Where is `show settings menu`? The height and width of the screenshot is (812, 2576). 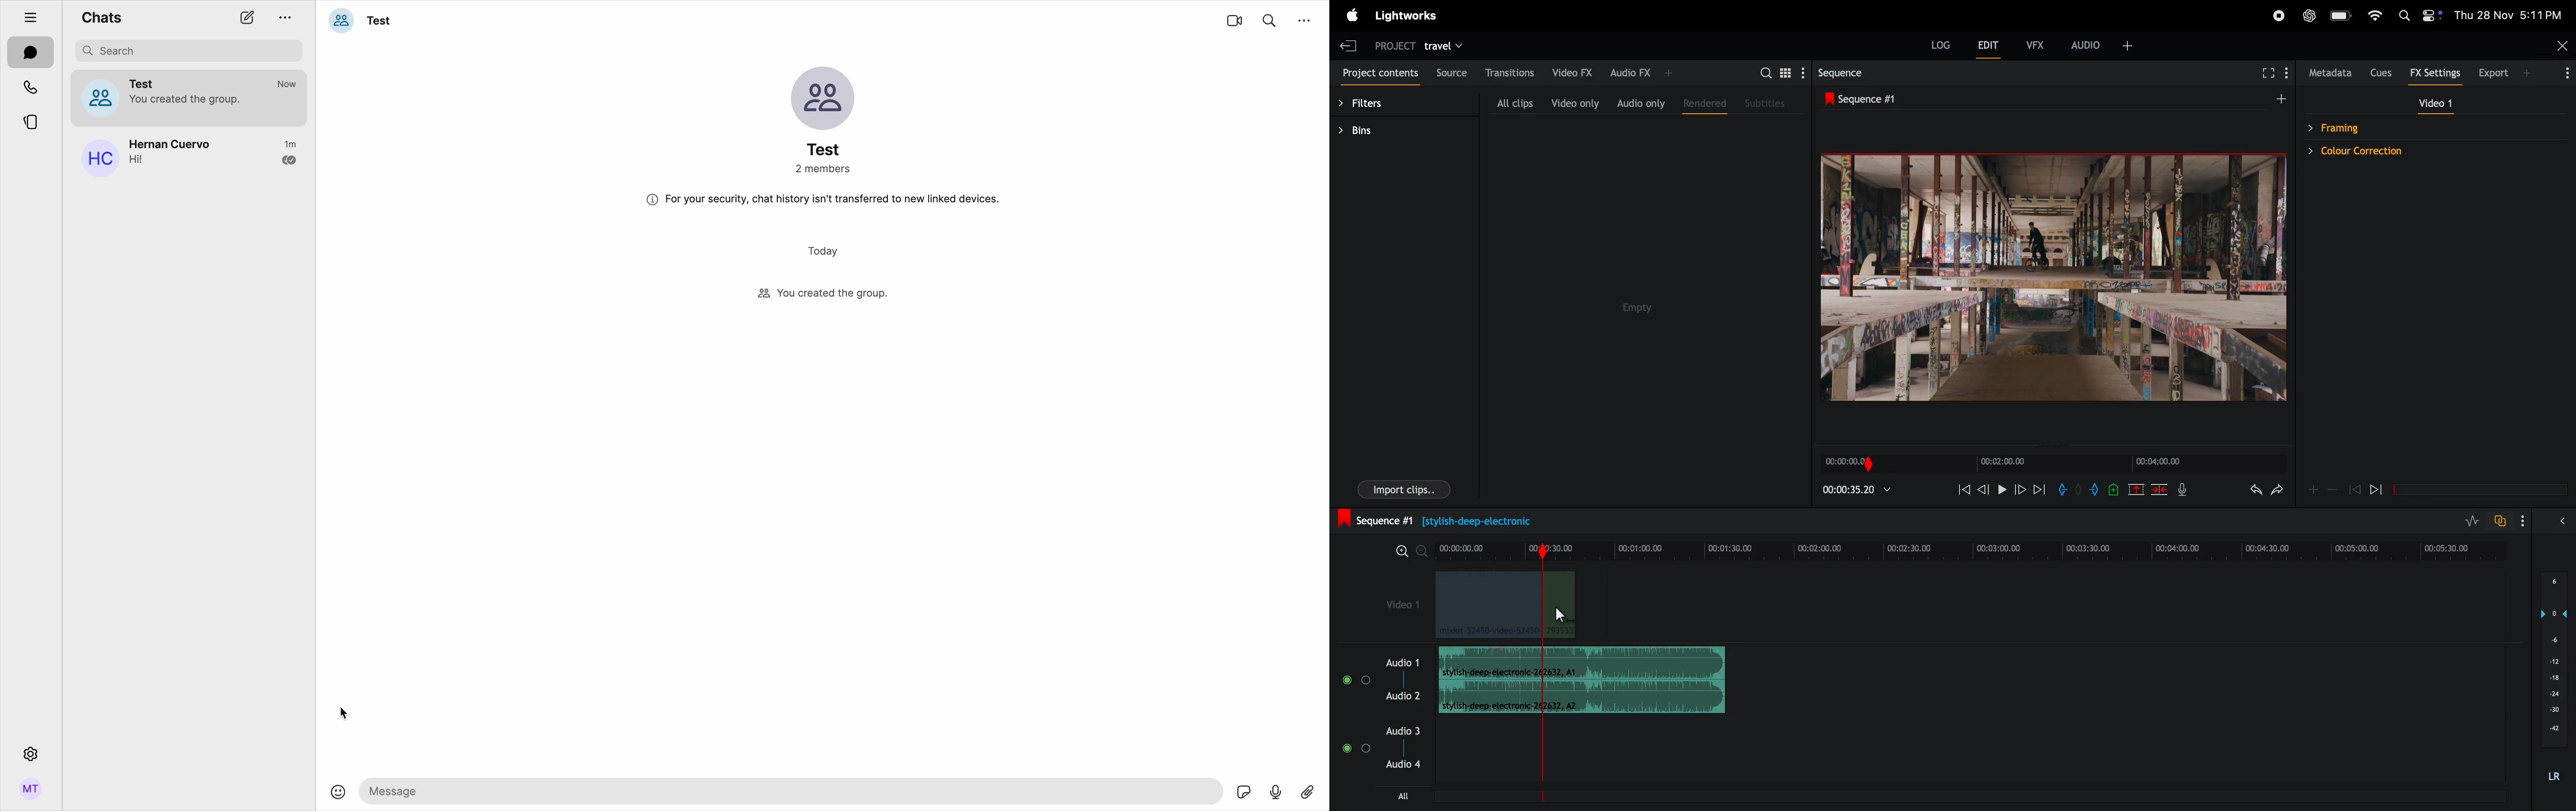
show settings menu is located at coordinates (1803, 73).